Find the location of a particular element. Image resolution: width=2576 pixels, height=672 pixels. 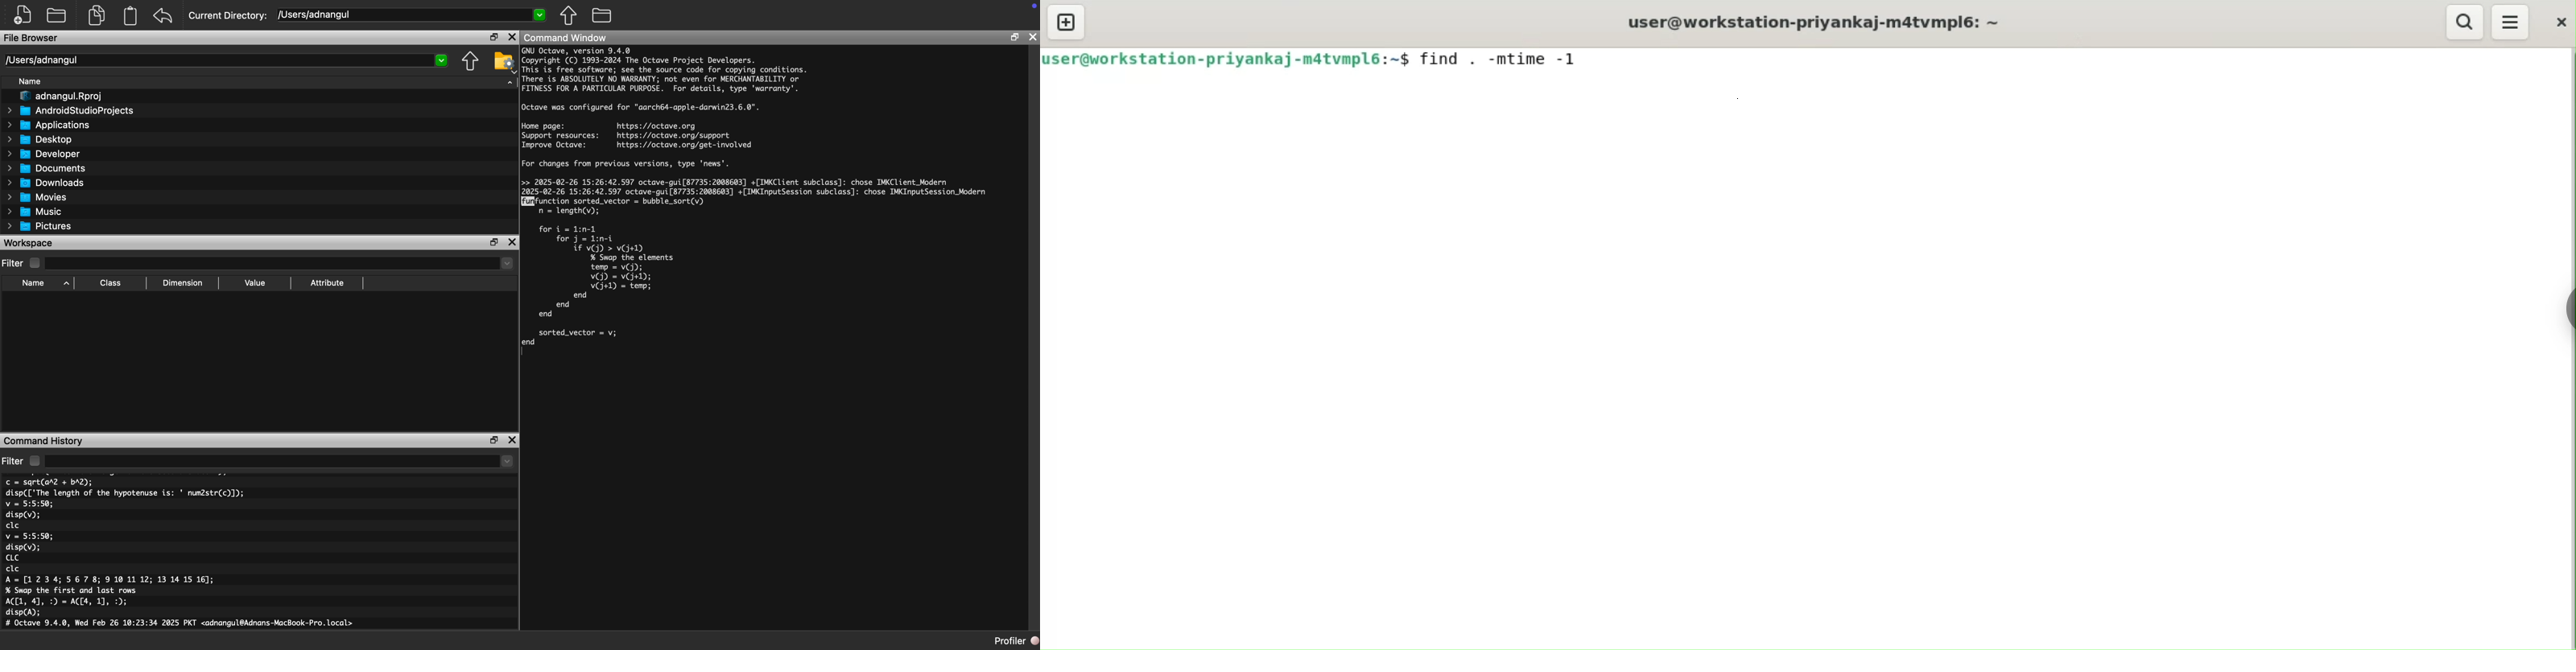

search is located at coordinates (2464, 21).